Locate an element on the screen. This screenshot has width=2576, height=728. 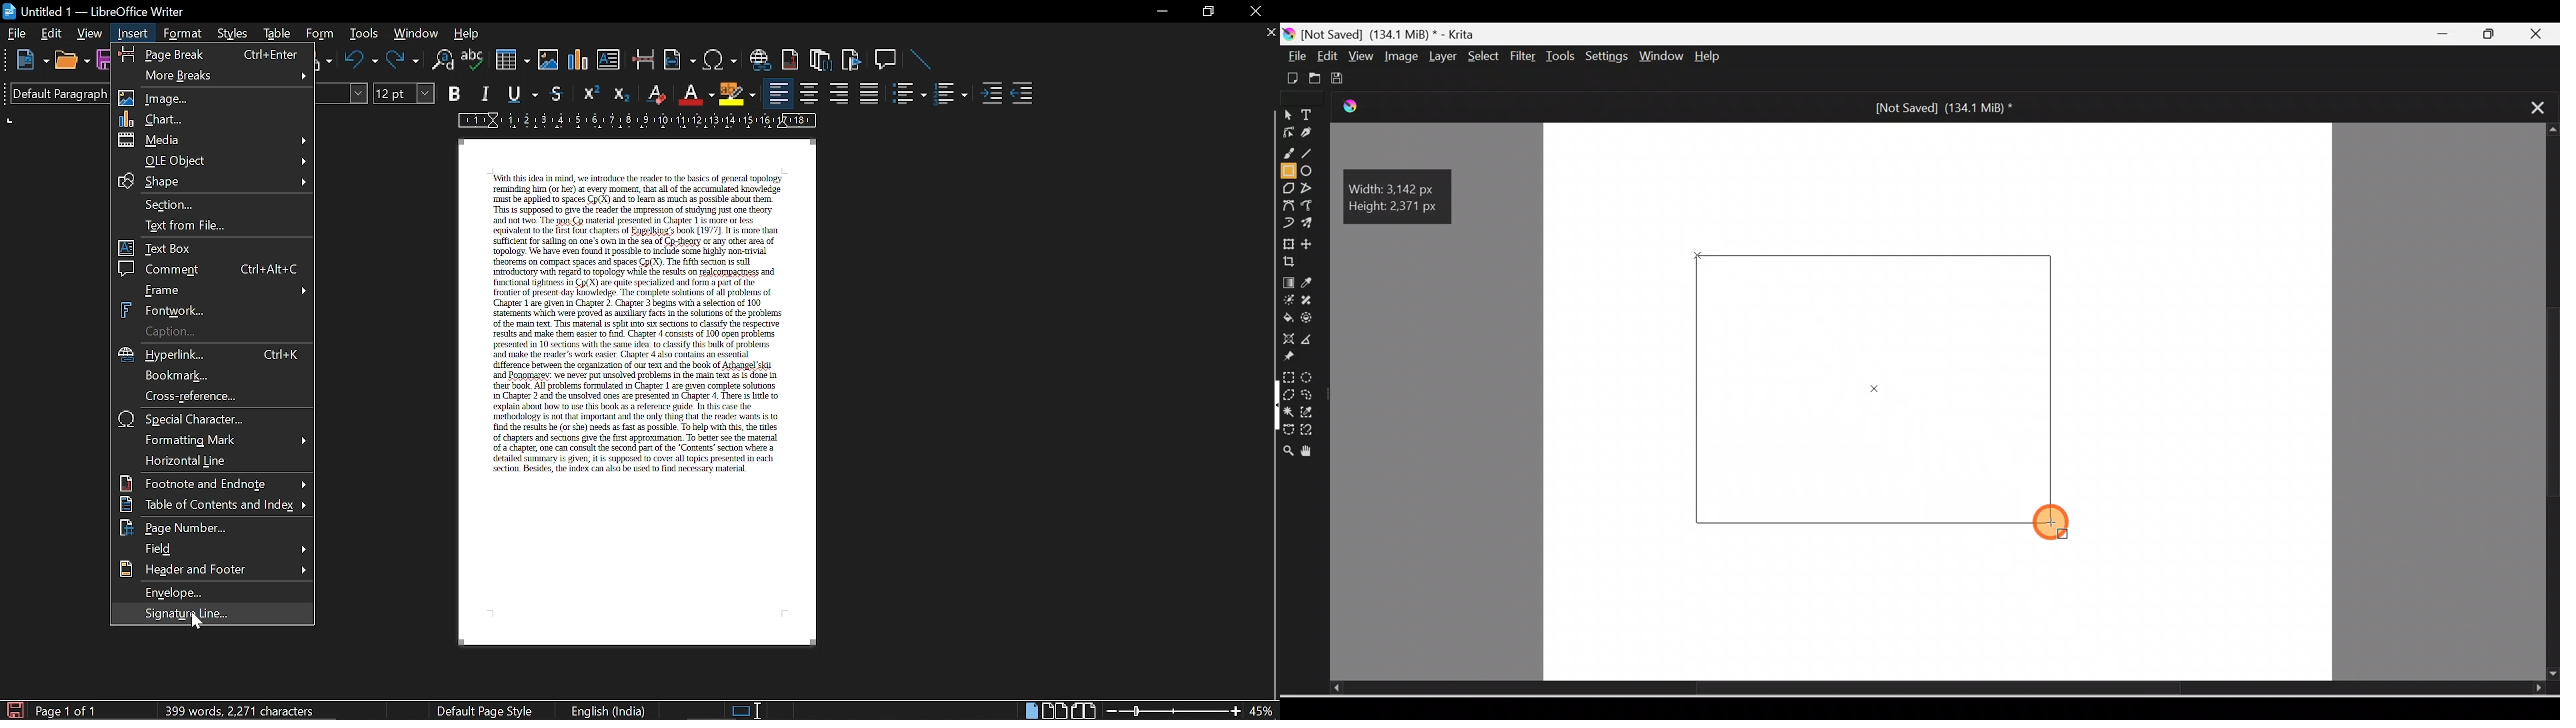
Window is located at coordinates (1663, 57).